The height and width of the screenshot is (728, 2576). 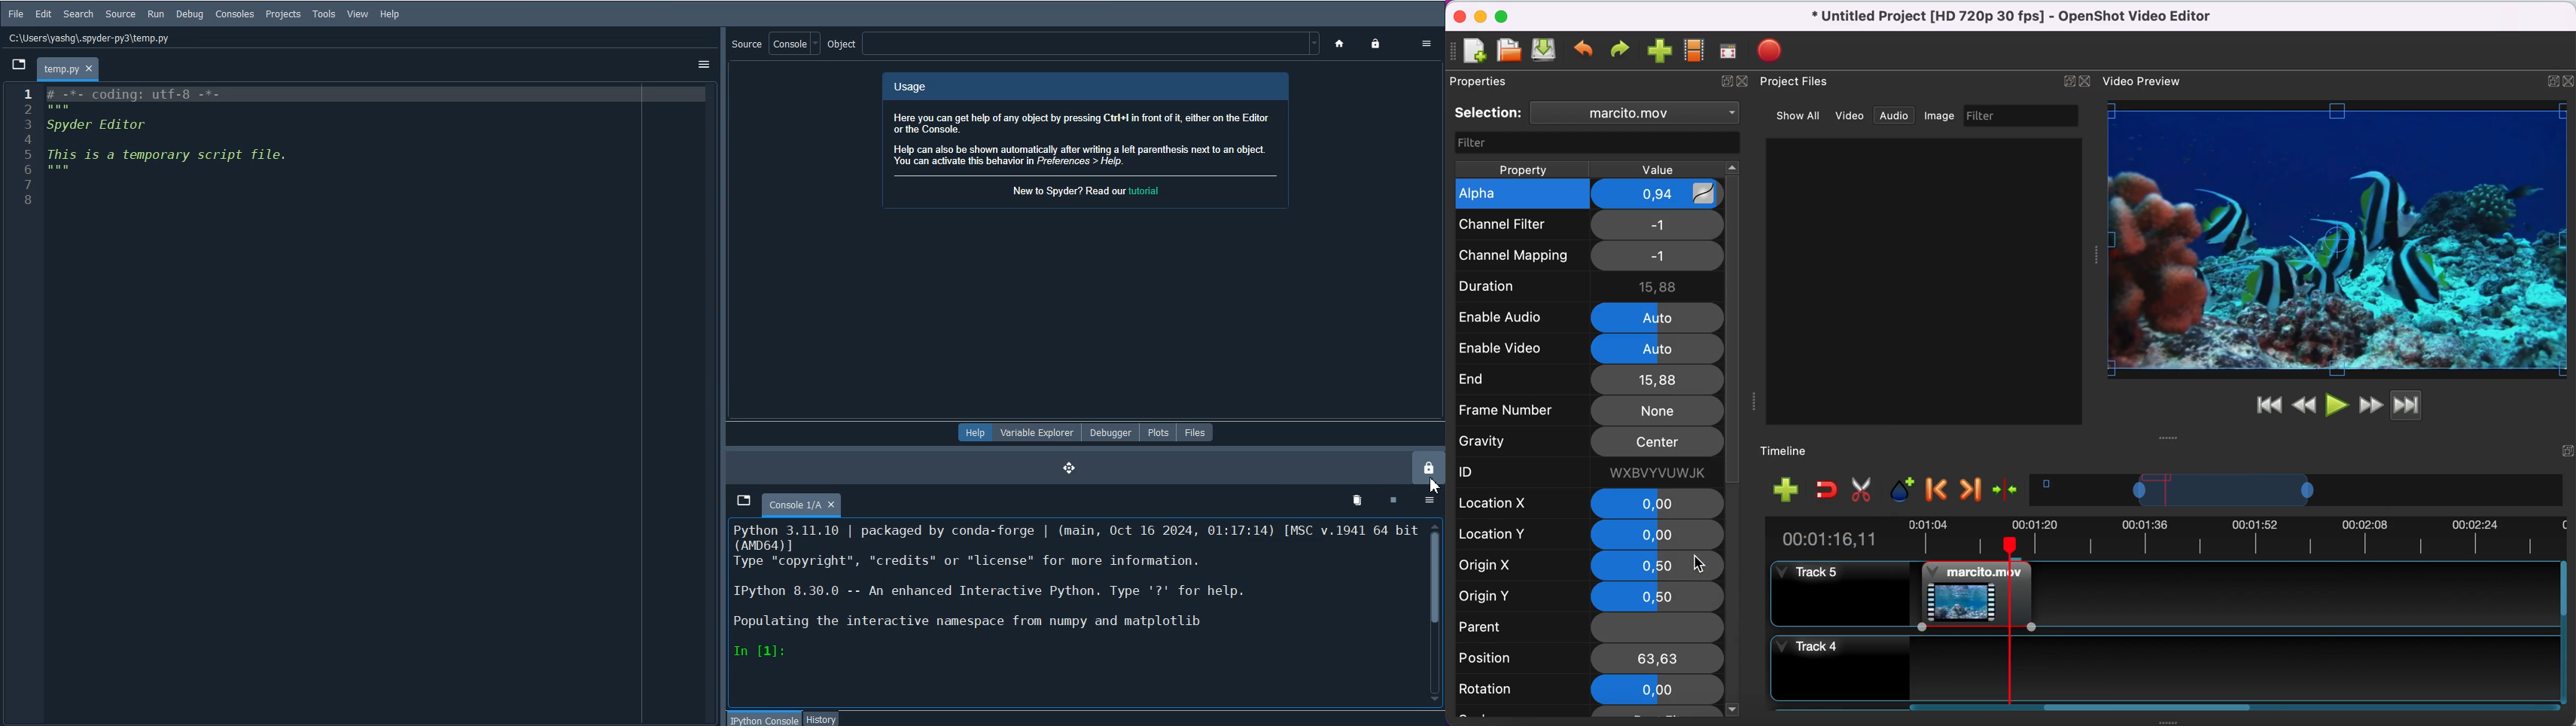 What do you see at coordinates (1659, 535) in the screenshot?
I see `0,00` at bounding box center [1659, 535].